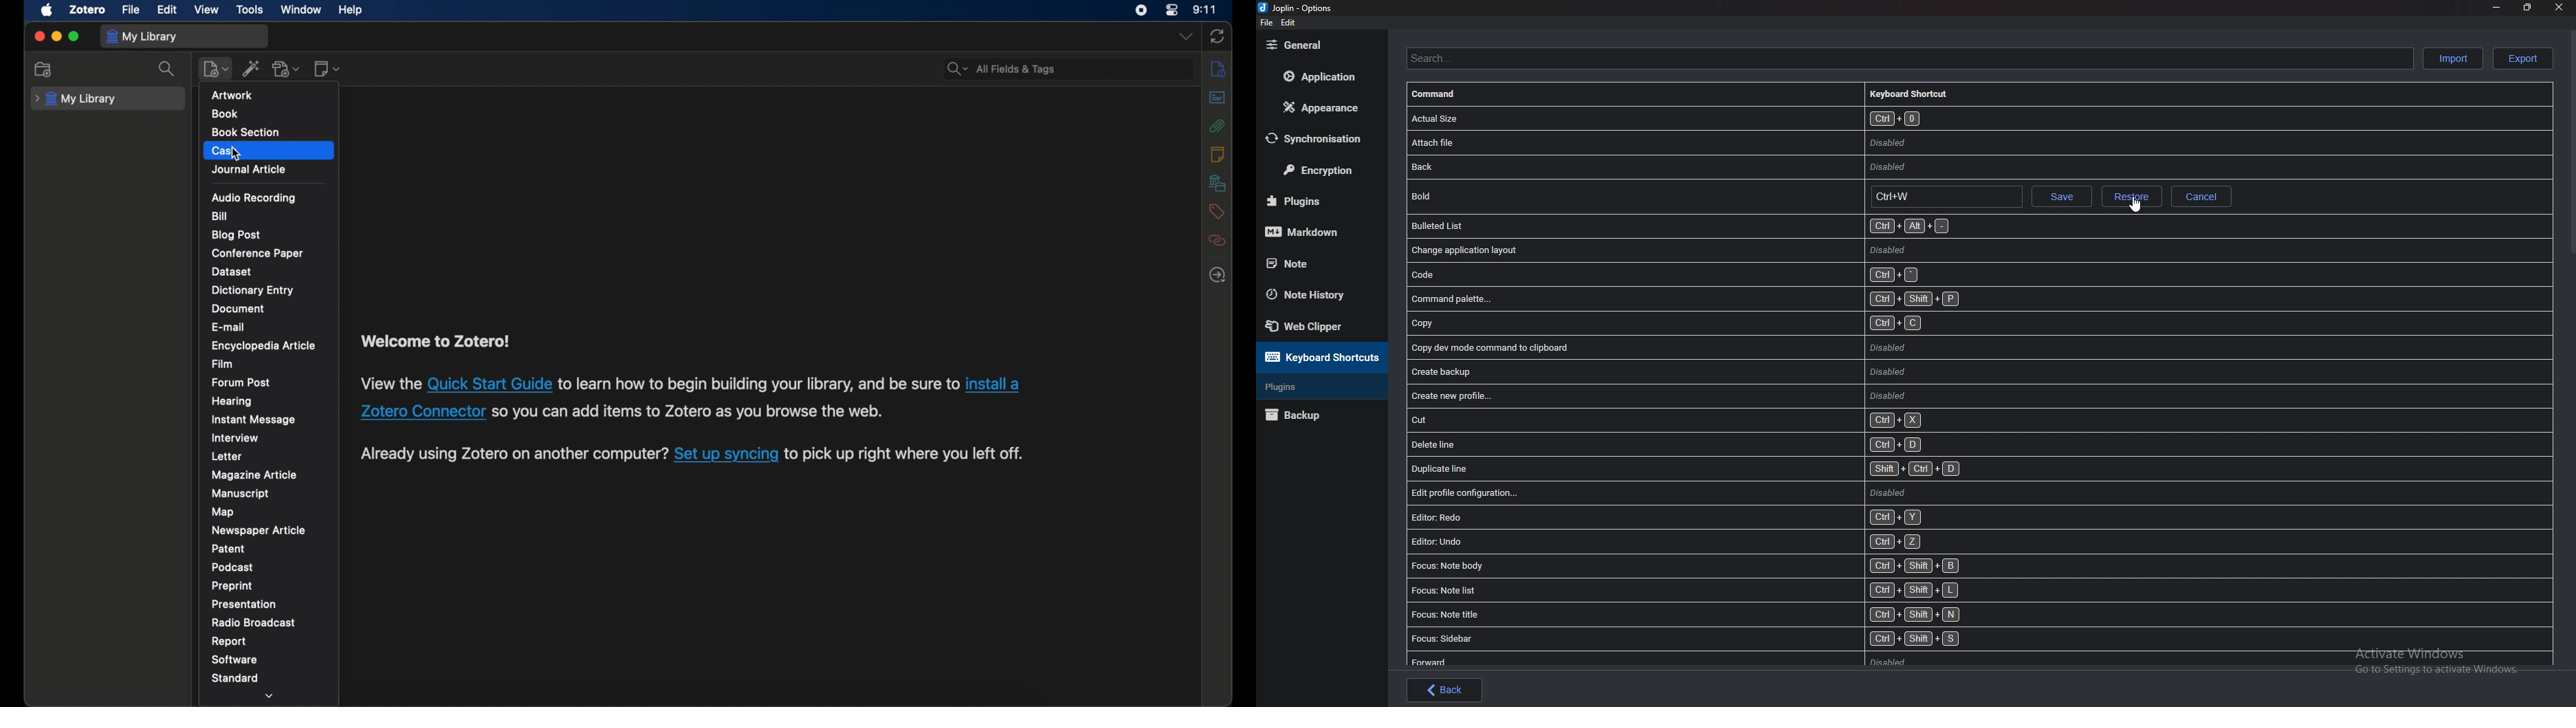 This screenshot has height=728, width=2576. Describe the element at coordinates (88, 10) in the screenshot. I see `zotero` at that location.